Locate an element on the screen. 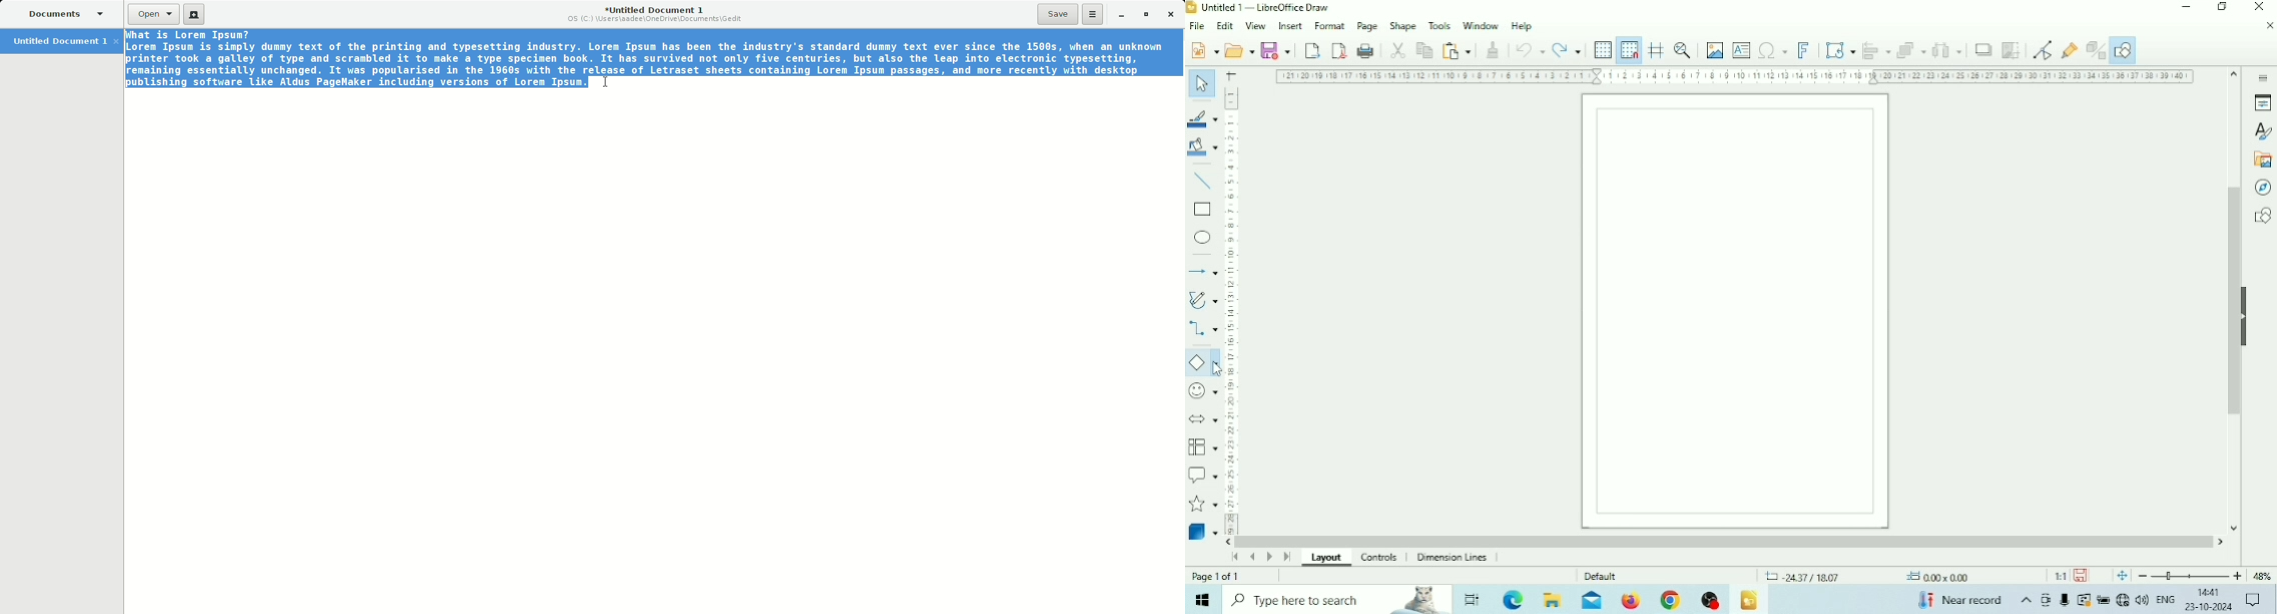 The height and width of the screenshot is (616, 2296). Restore Down is located at coordinates (2222, 7).